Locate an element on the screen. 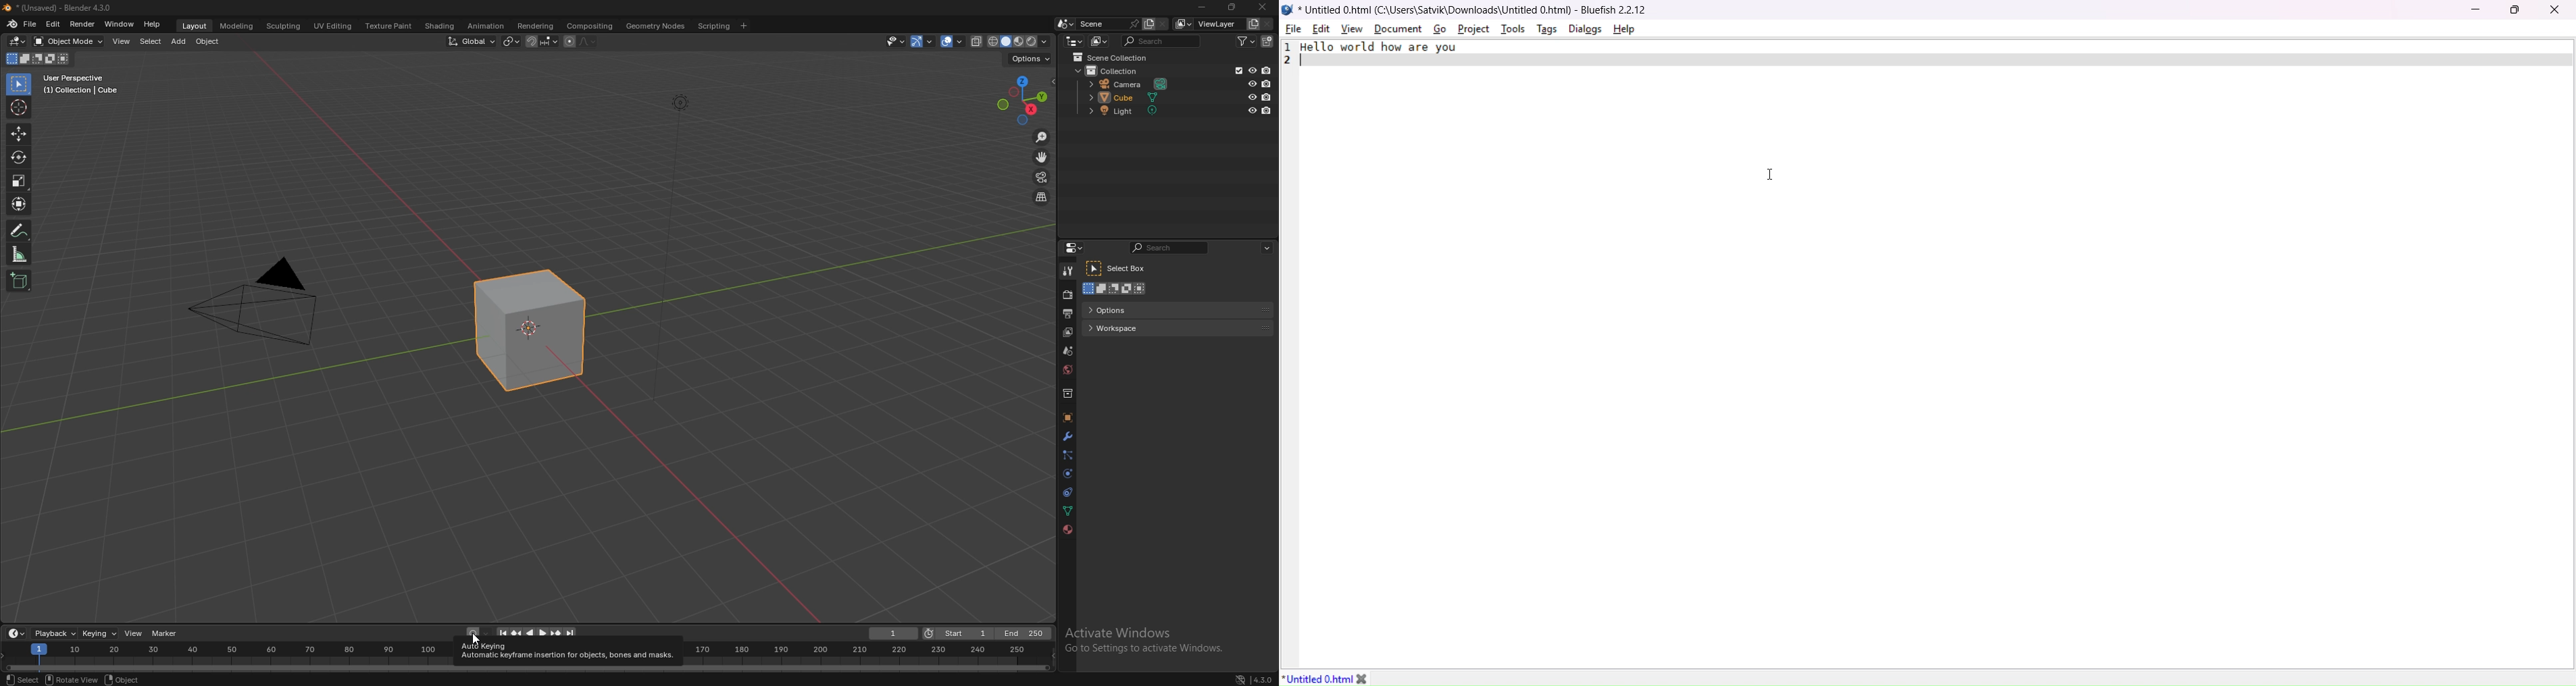  zoom is located at coordinates (1042, 137).